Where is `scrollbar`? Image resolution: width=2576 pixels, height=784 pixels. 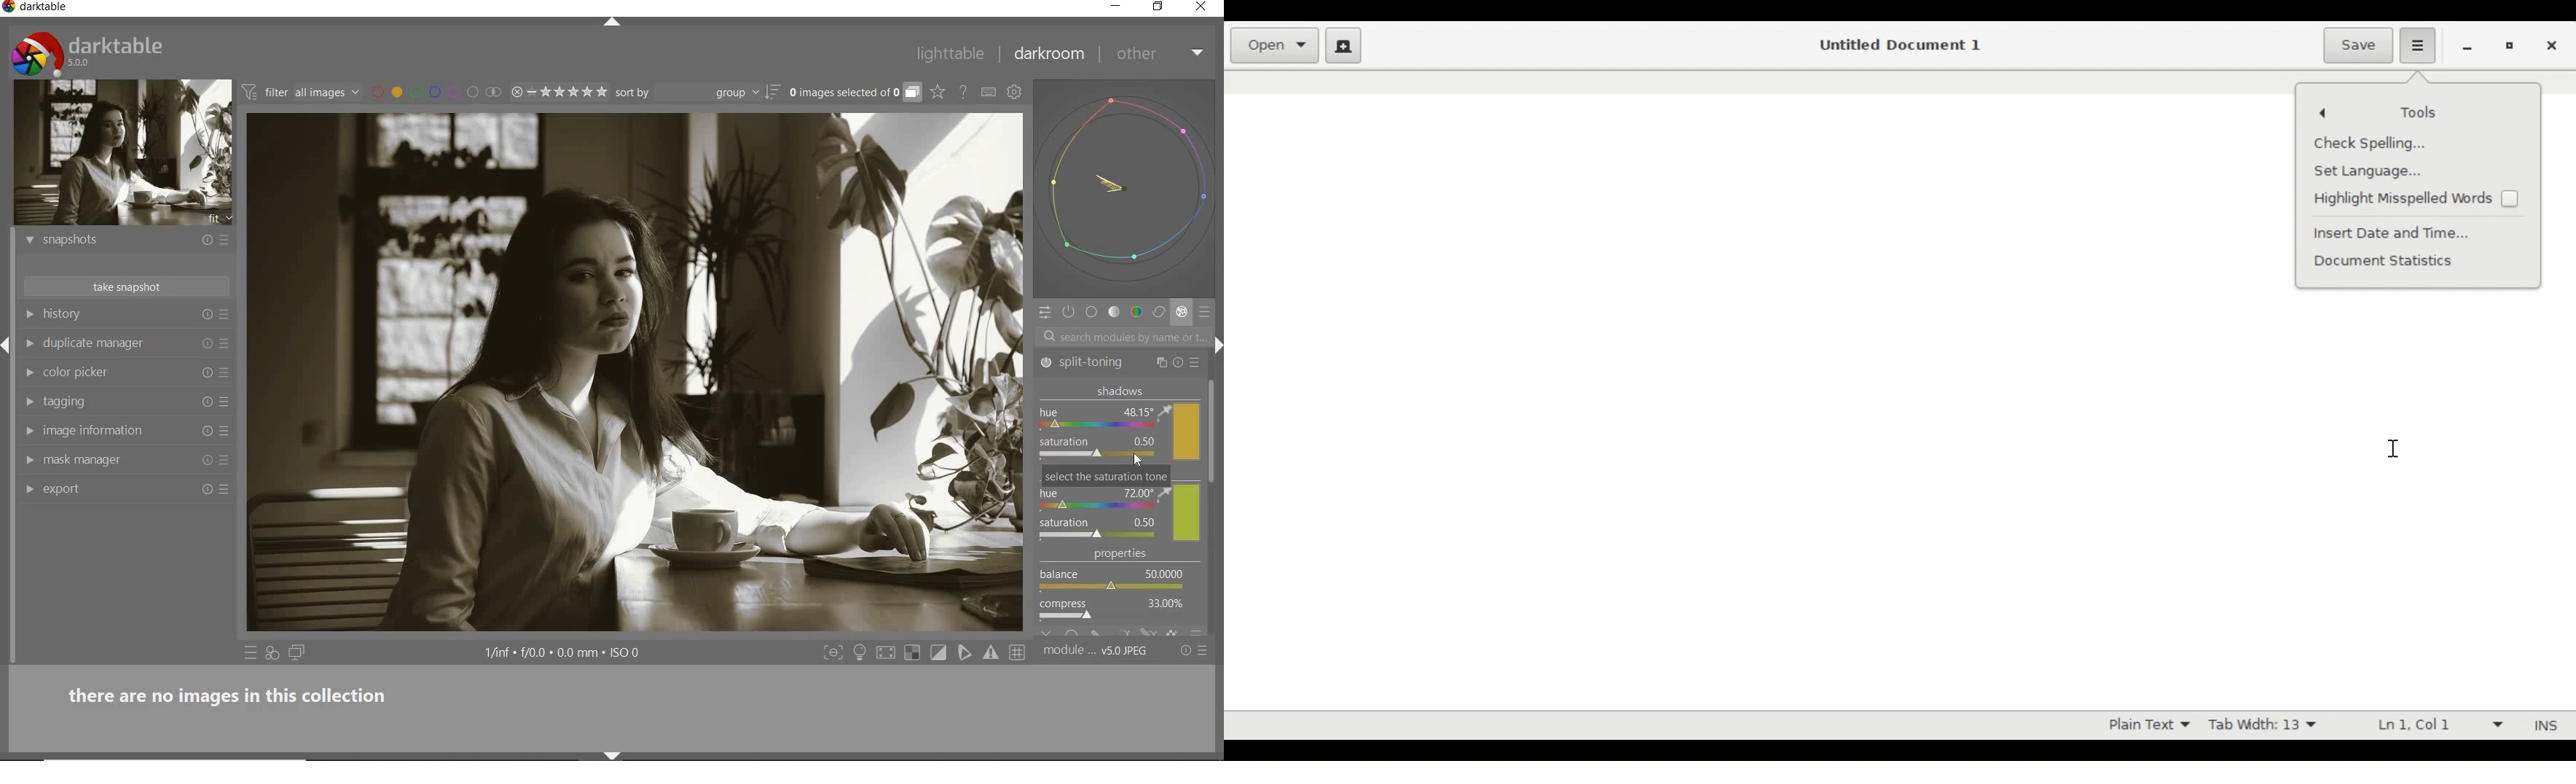 scrollbar is located at coordinates (1214, 430).